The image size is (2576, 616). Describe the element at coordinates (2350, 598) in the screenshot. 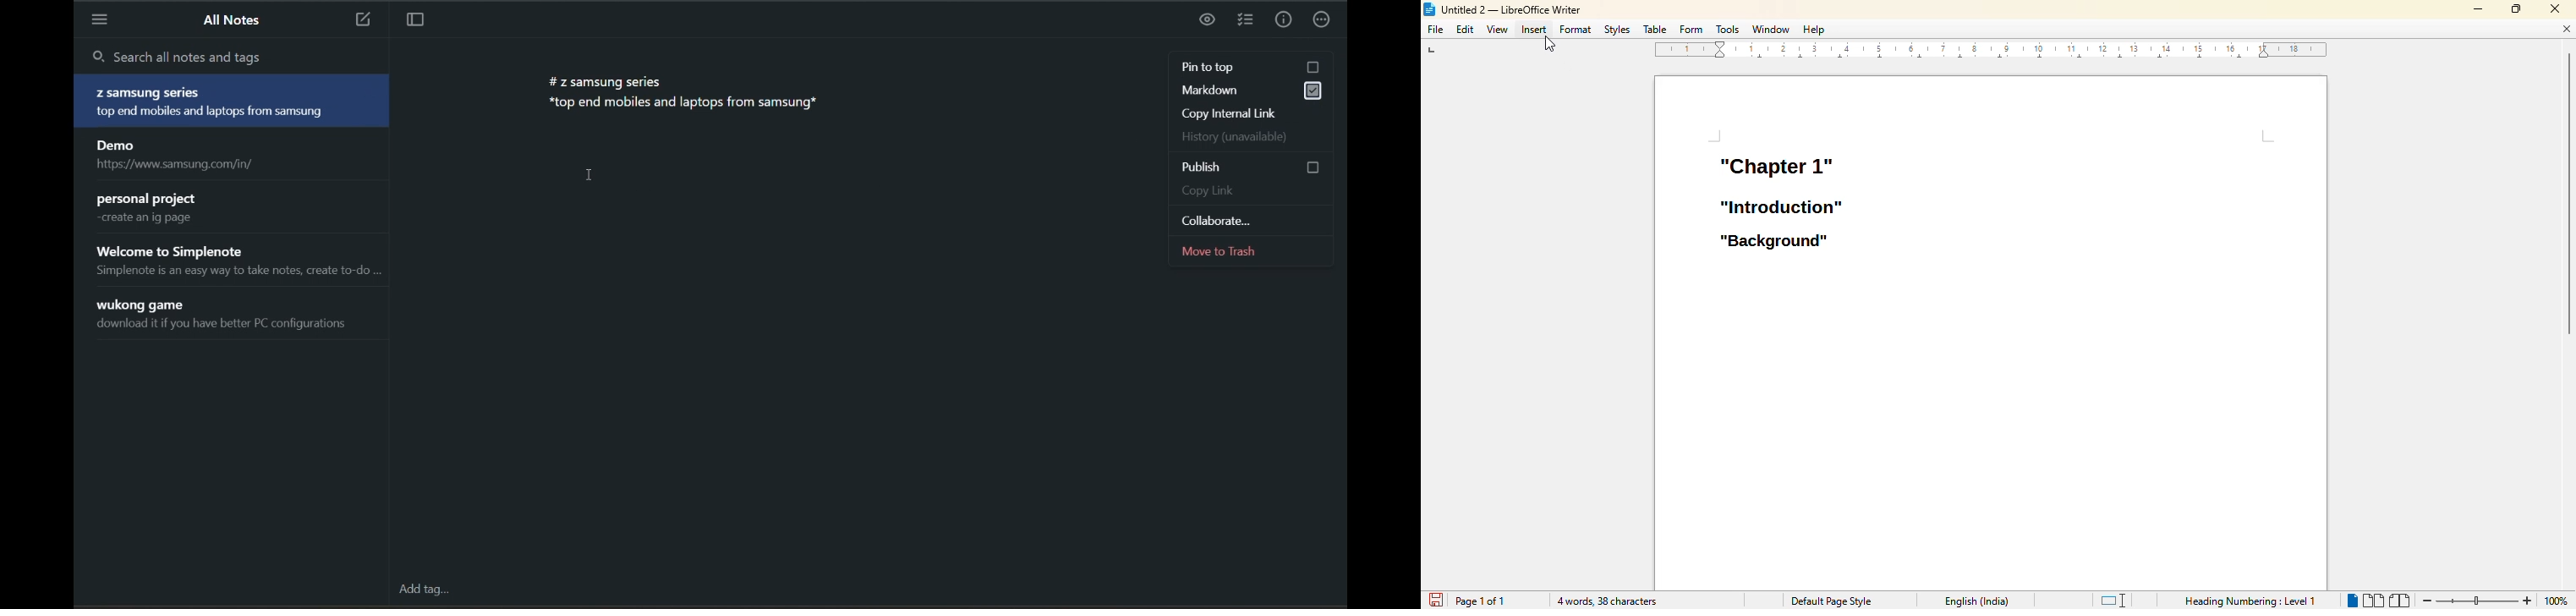

I see `view single page` at that location.